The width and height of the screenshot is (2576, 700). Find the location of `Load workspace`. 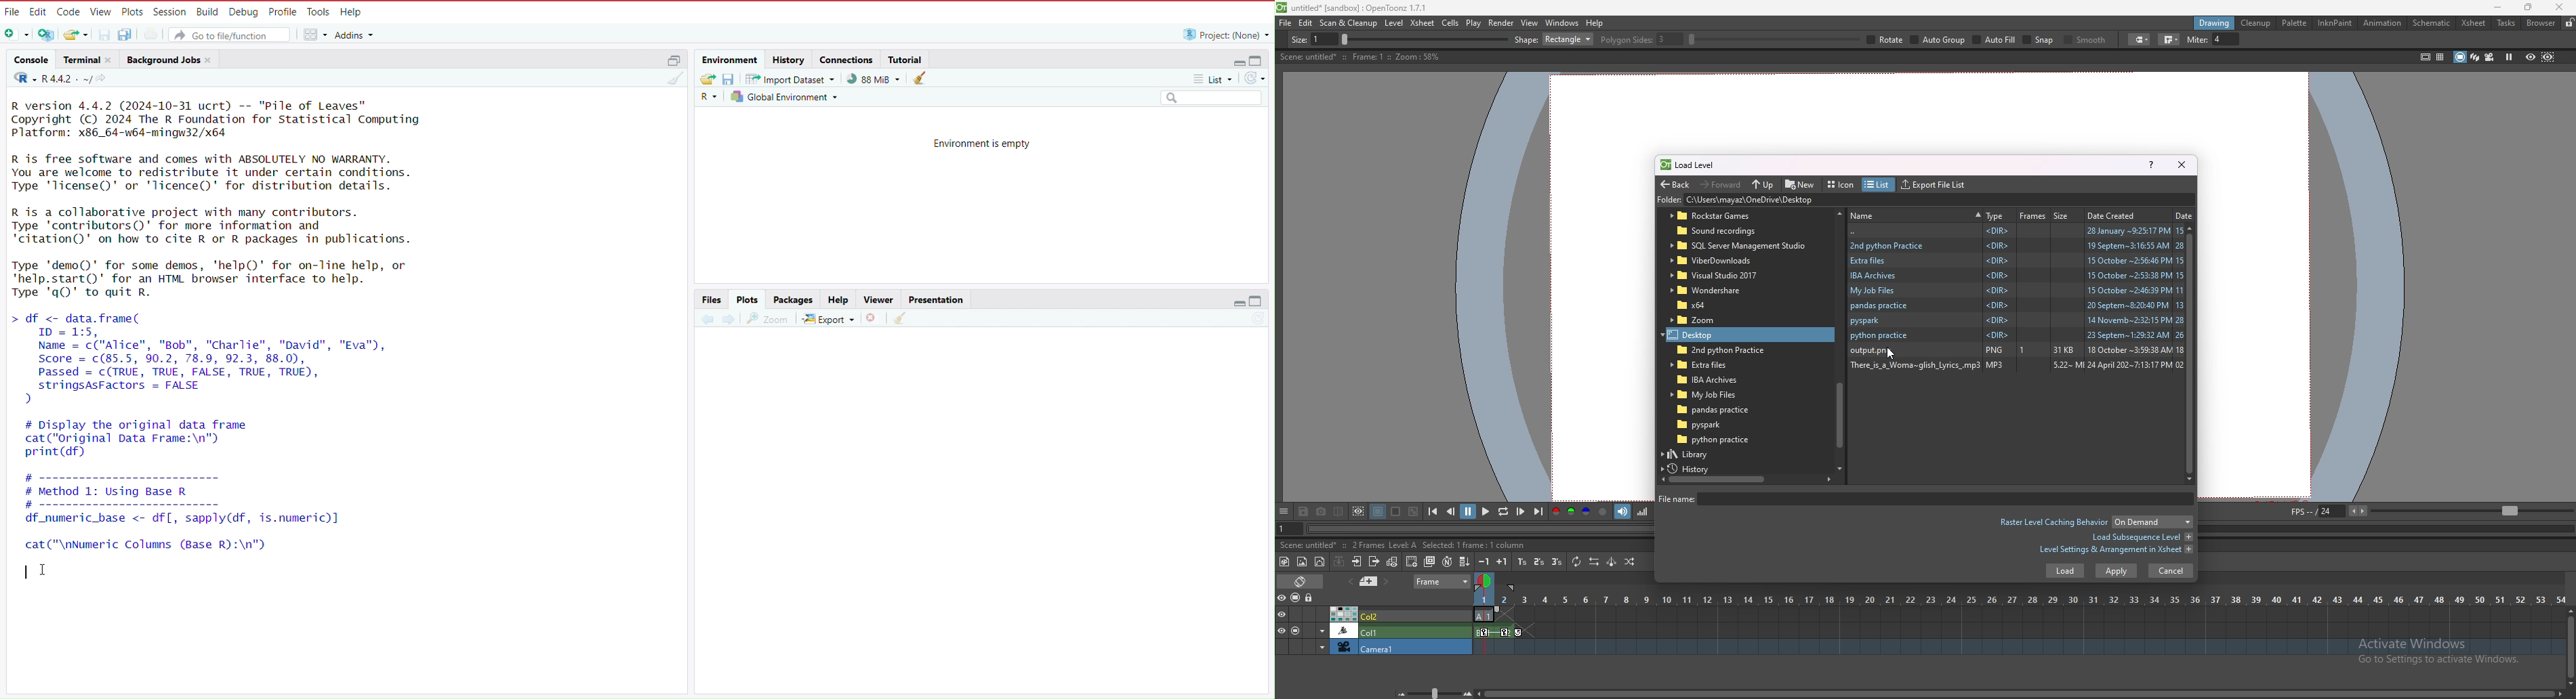

Load workspace is located at coordinates (705, 79).